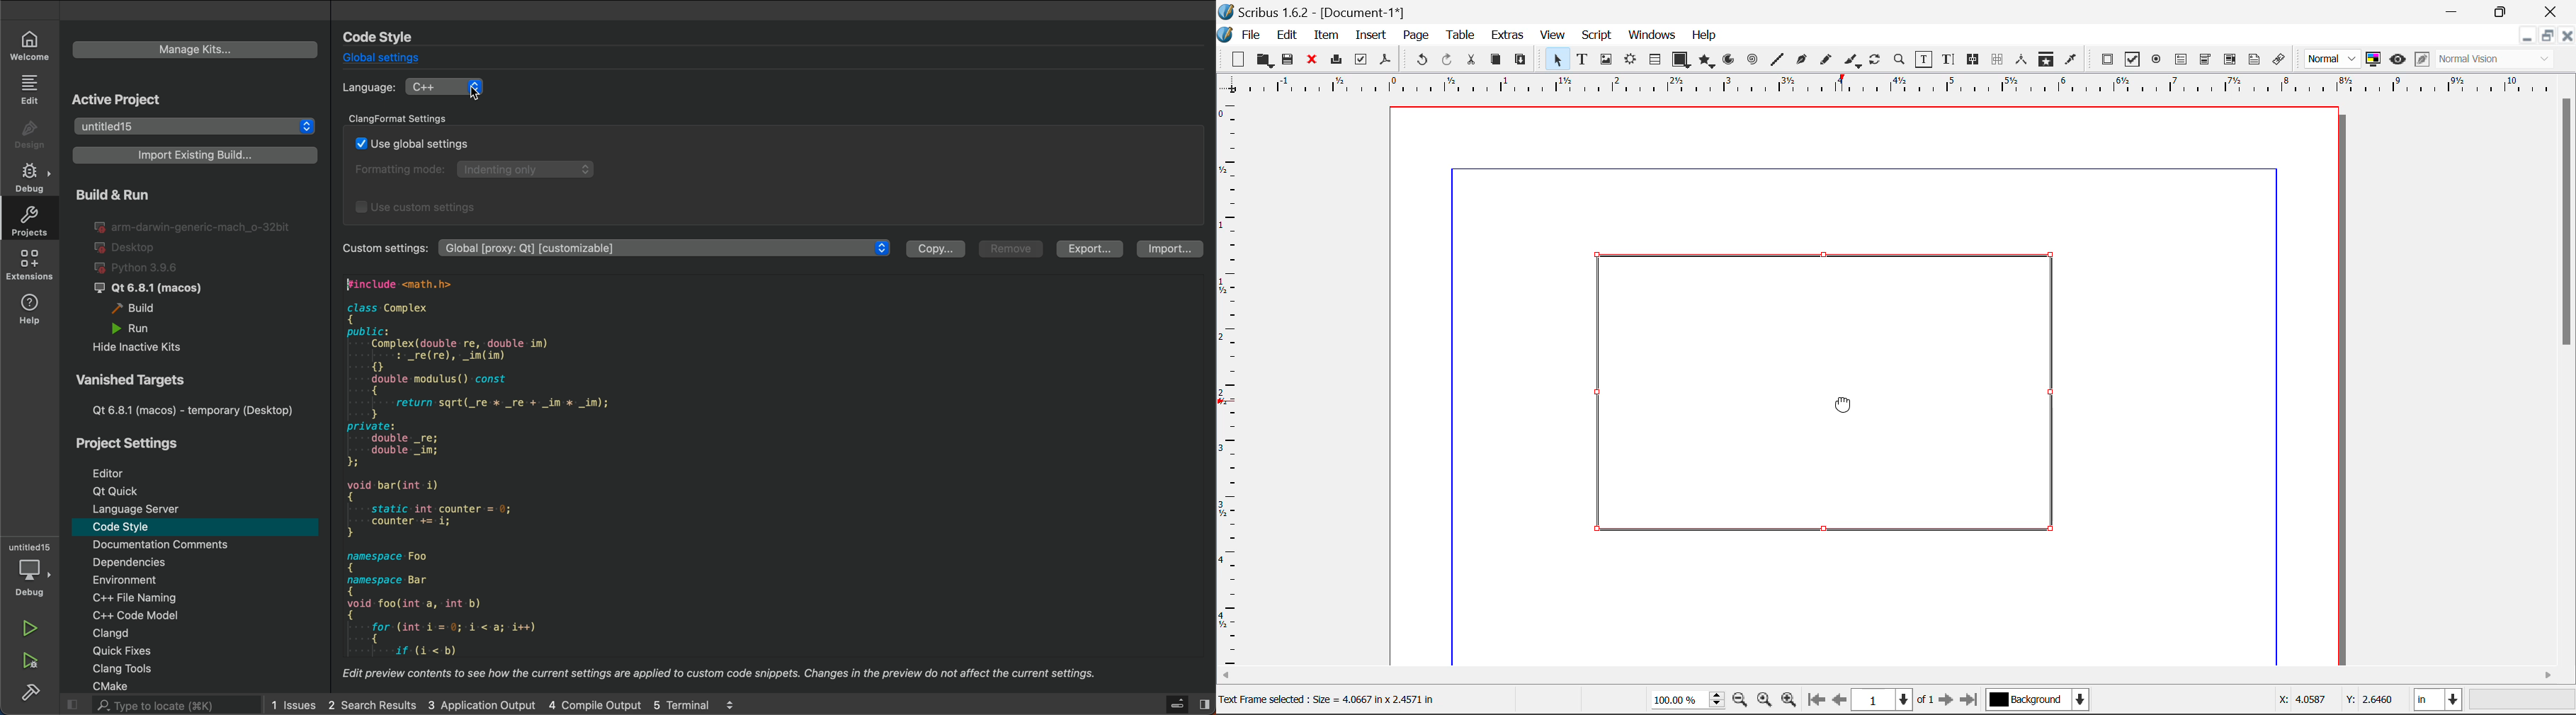  What do you see at coordinates (1312, 60) in the screenshot?
I see `Discard` at bounding box center [1312, 60].